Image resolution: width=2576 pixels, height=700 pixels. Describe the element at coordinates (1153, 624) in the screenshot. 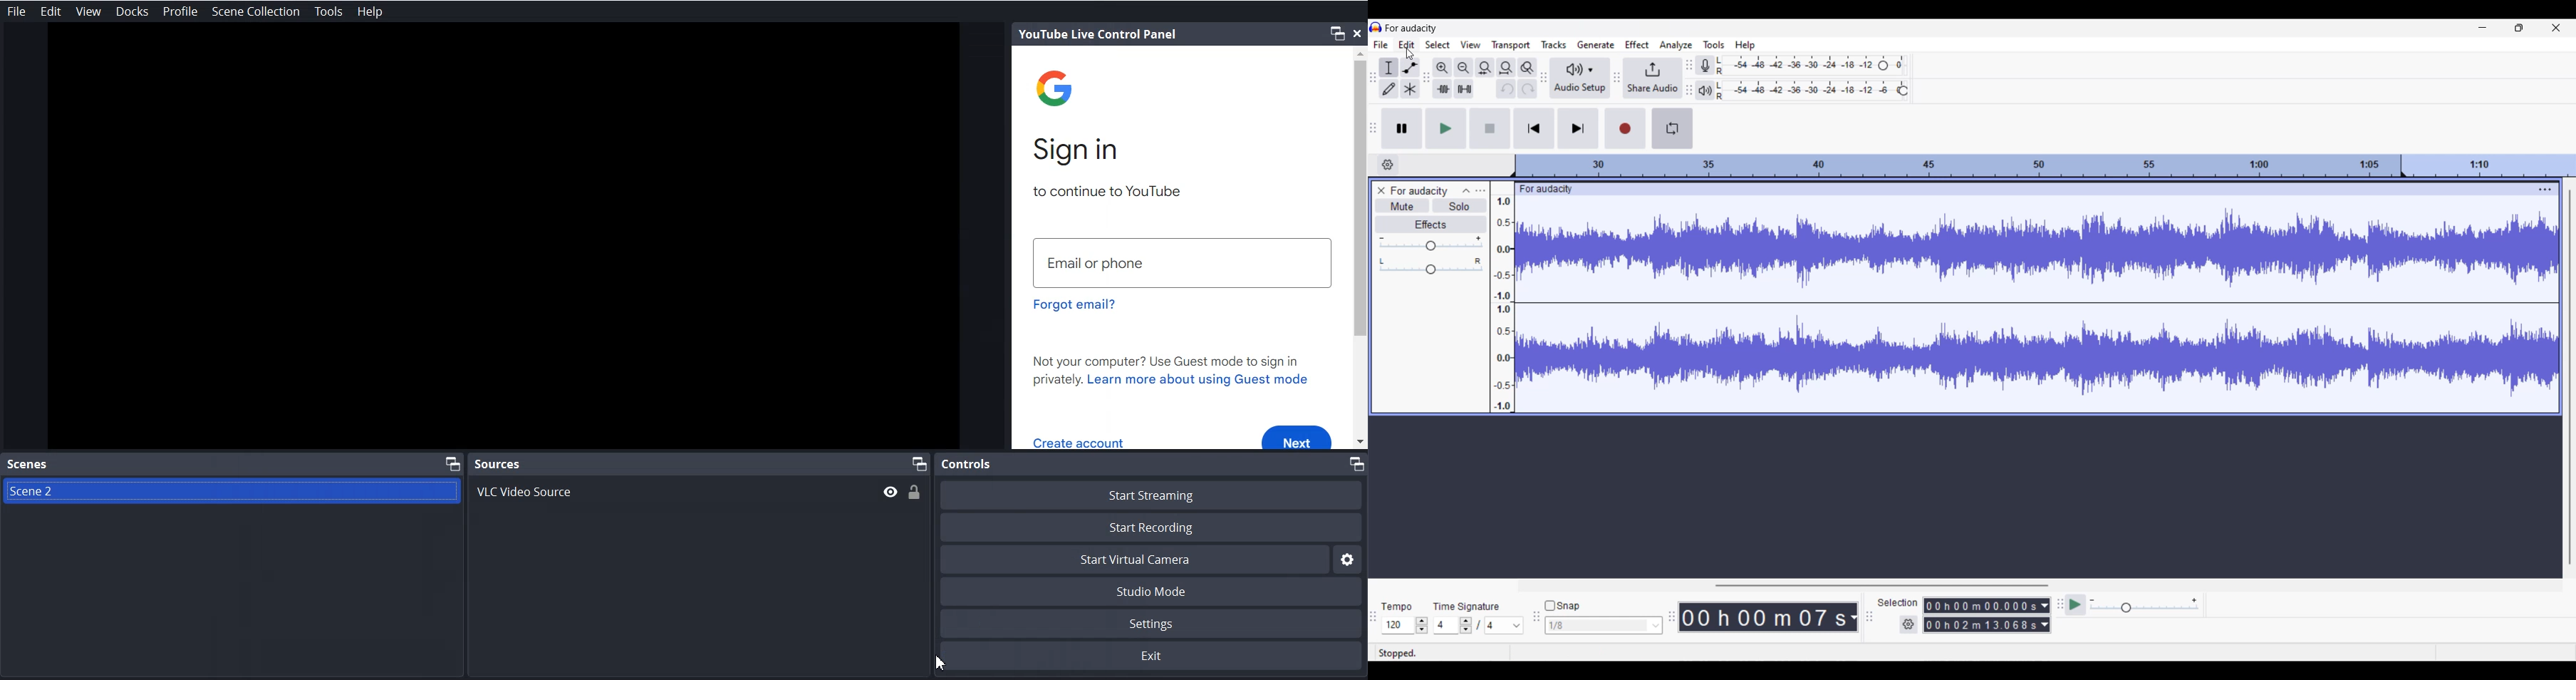

I see `Settings` at that location.